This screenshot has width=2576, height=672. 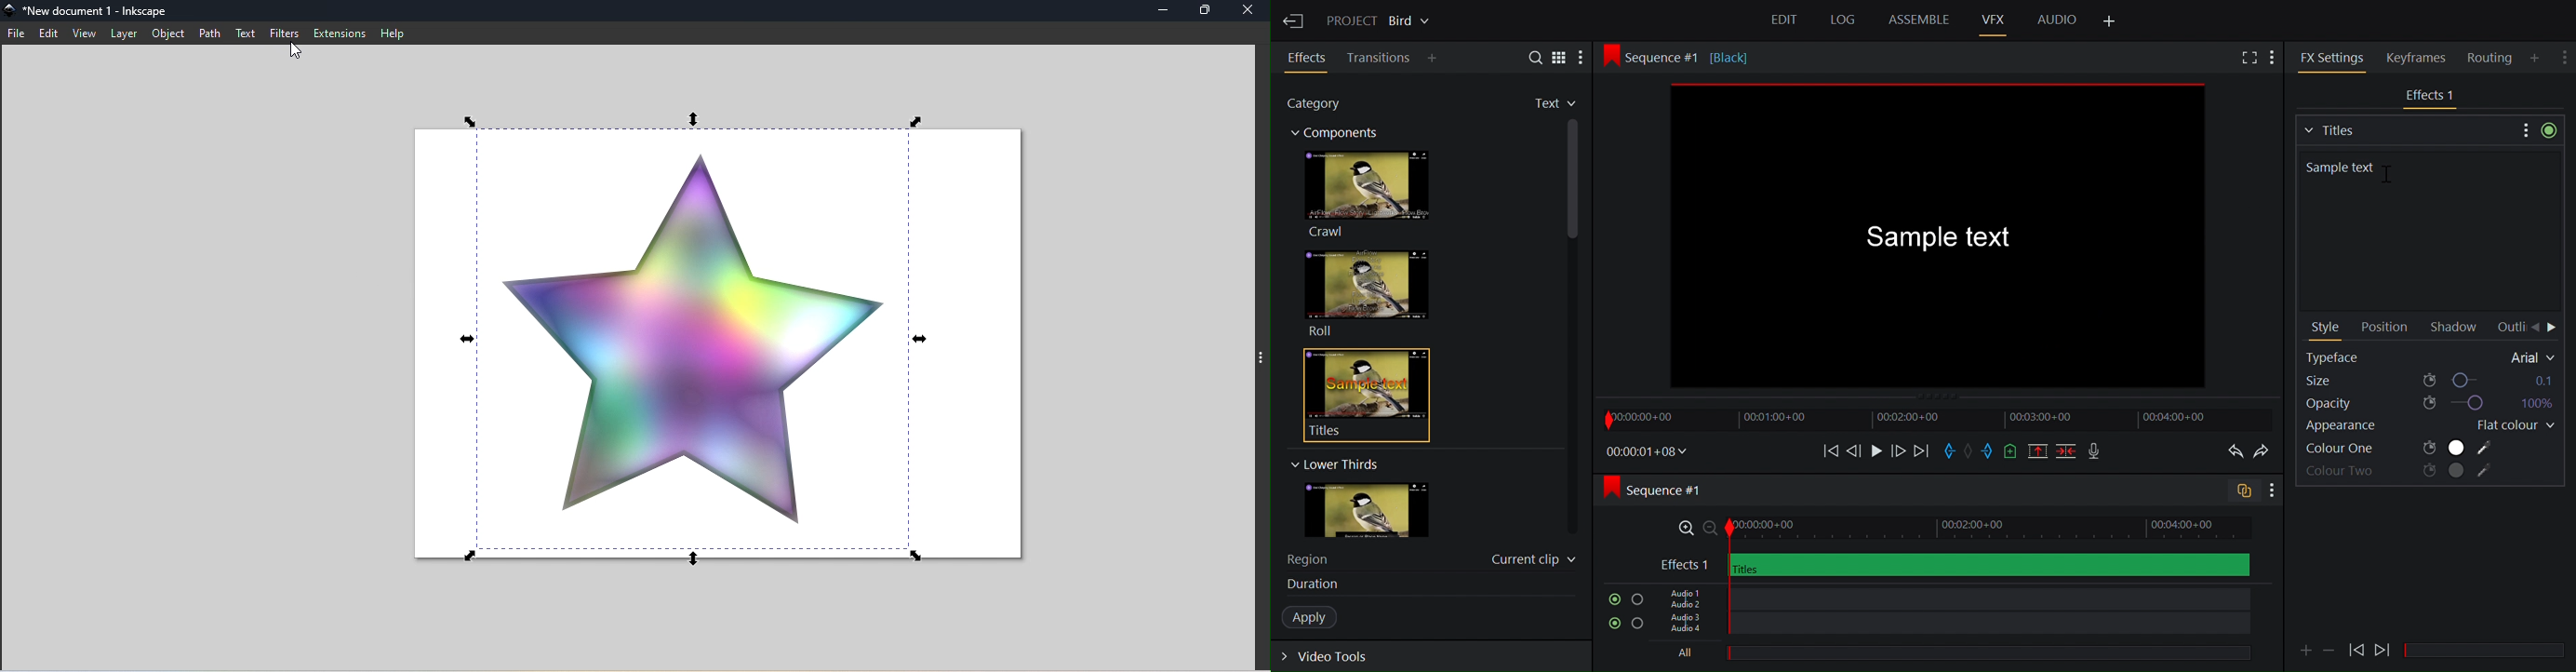 What do you see at coordinates (2238, 492) in the screenshot?
I see `Toggle audio trcak sync` at bounding box center [2238, 492].